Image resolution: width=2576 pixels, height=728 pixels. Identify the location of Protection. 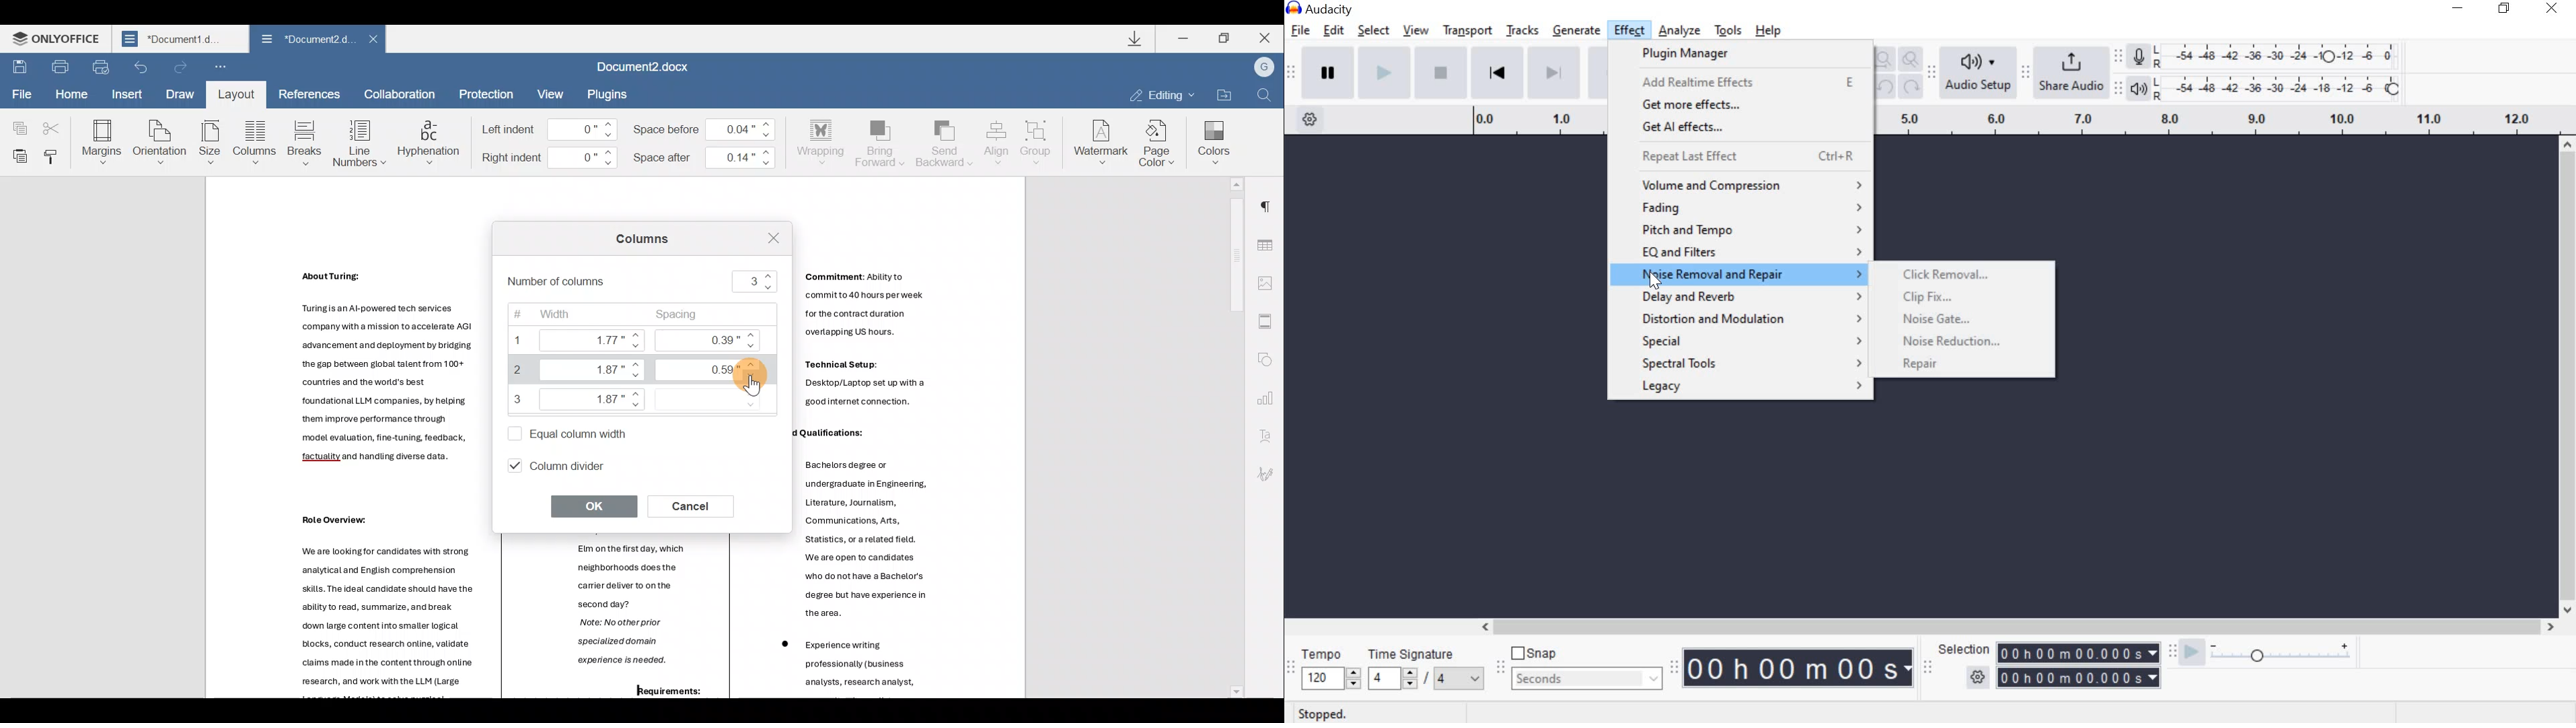
(485, 94).